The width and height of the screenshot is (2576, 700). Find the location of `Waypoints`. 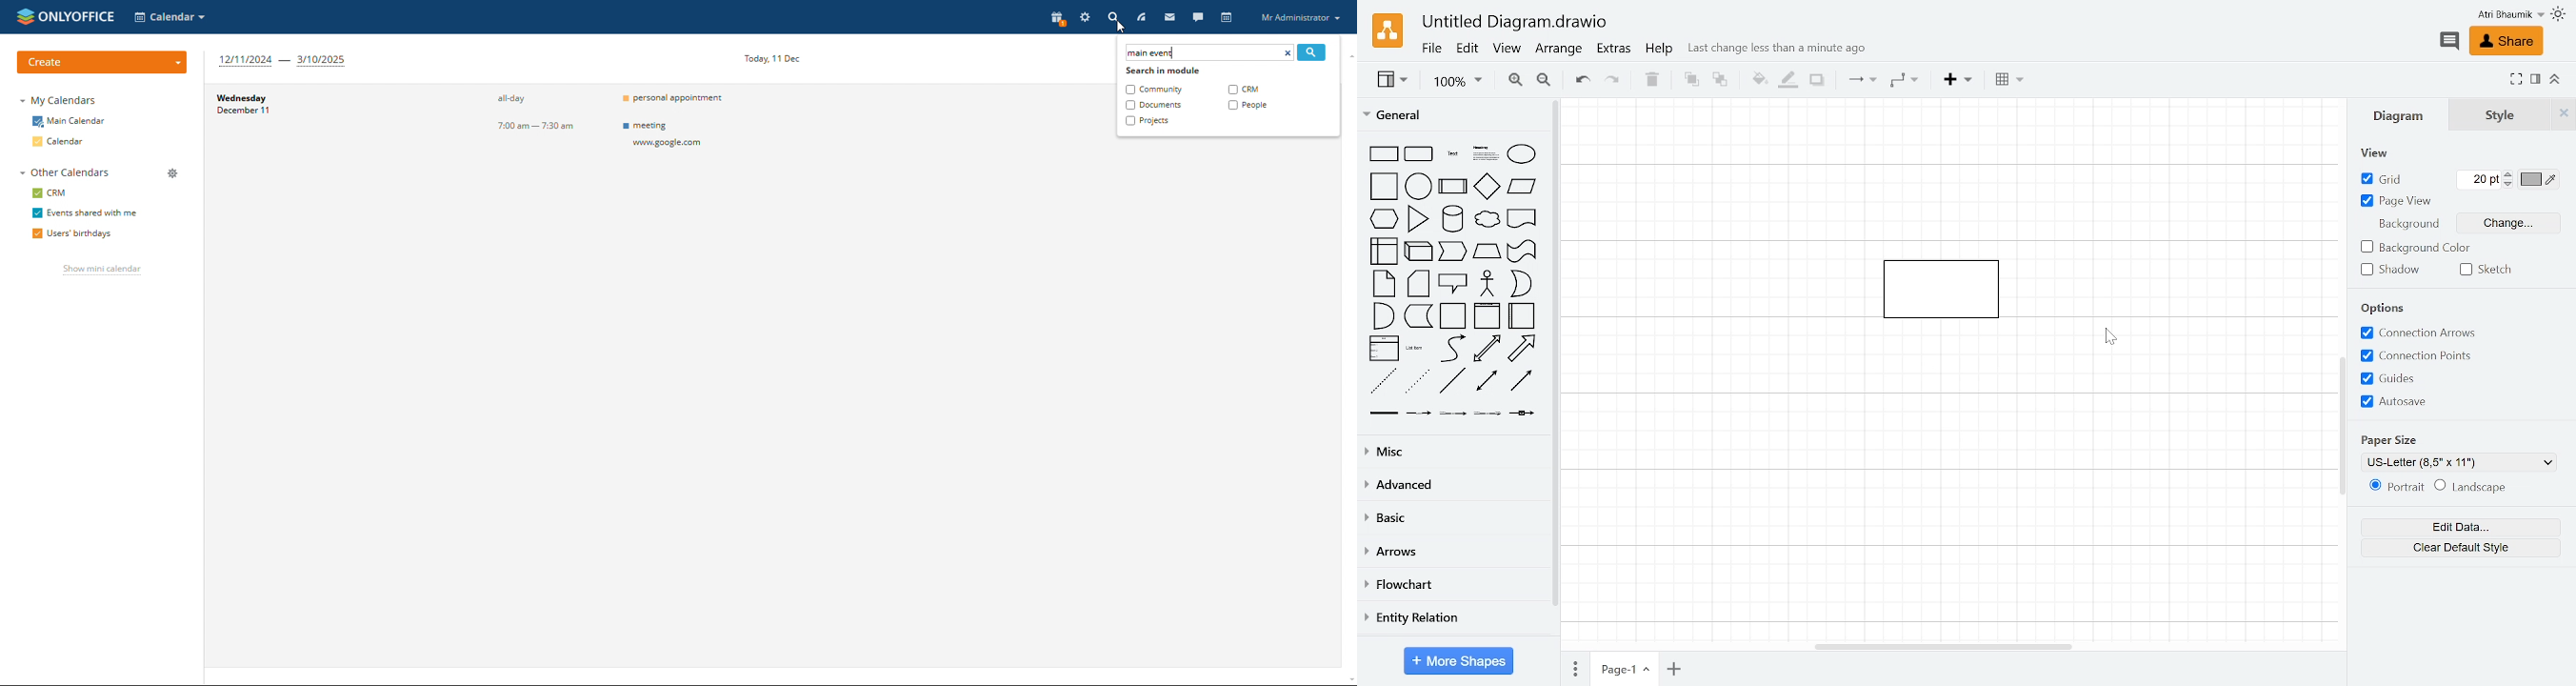

Waypoints is located at coordinates (1903, 81).